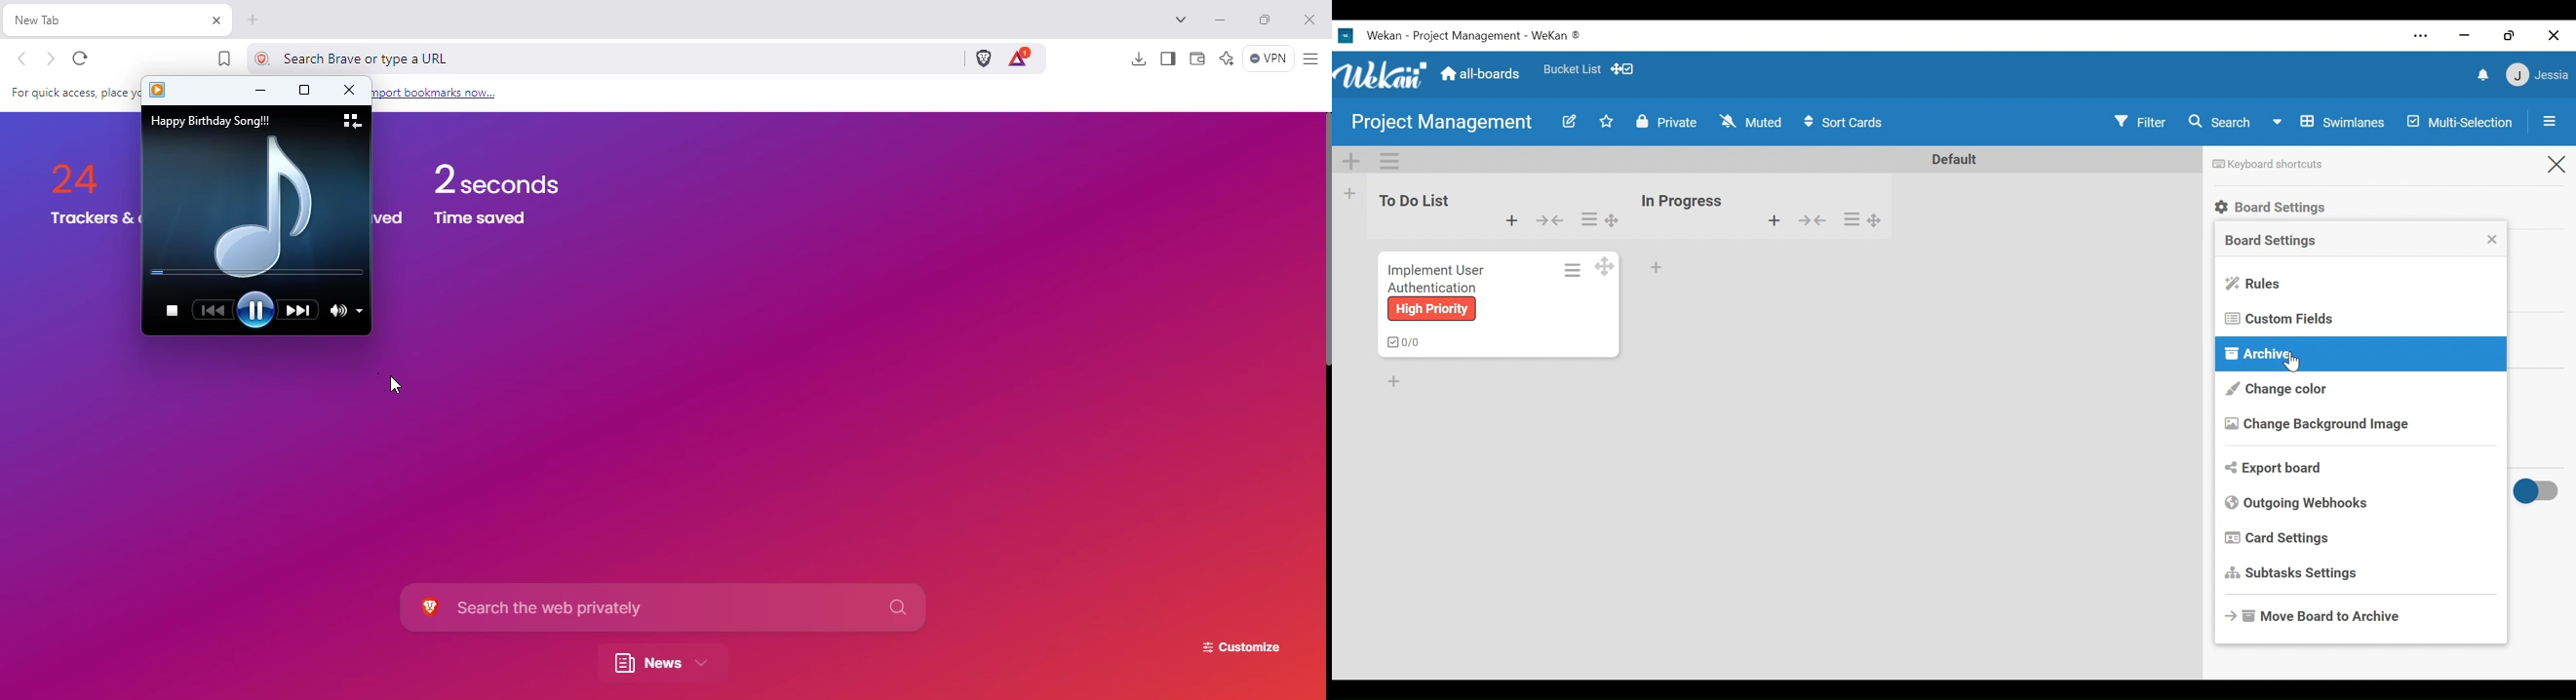 This screenshot has width=2576, height=700. What do you see at coordinates (1181, 19) in the screenshot?
I see `search tabs` at bounding box center [1181, 19].